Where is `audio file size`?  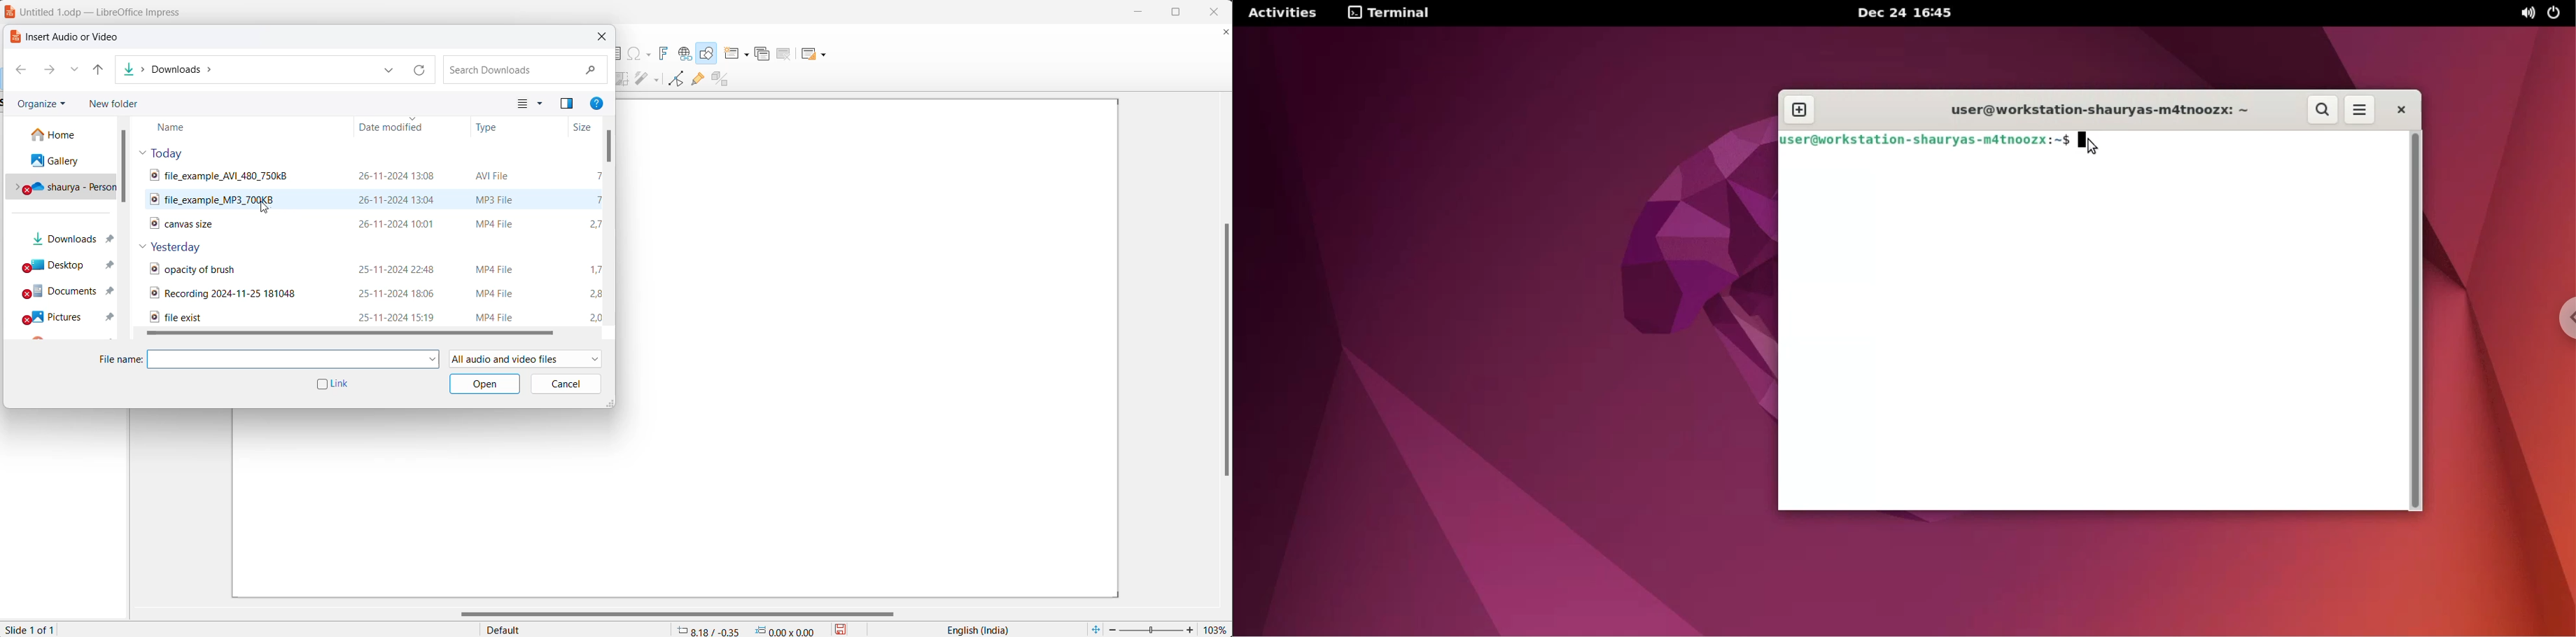
audio file size is located at coordinates (599, 198).